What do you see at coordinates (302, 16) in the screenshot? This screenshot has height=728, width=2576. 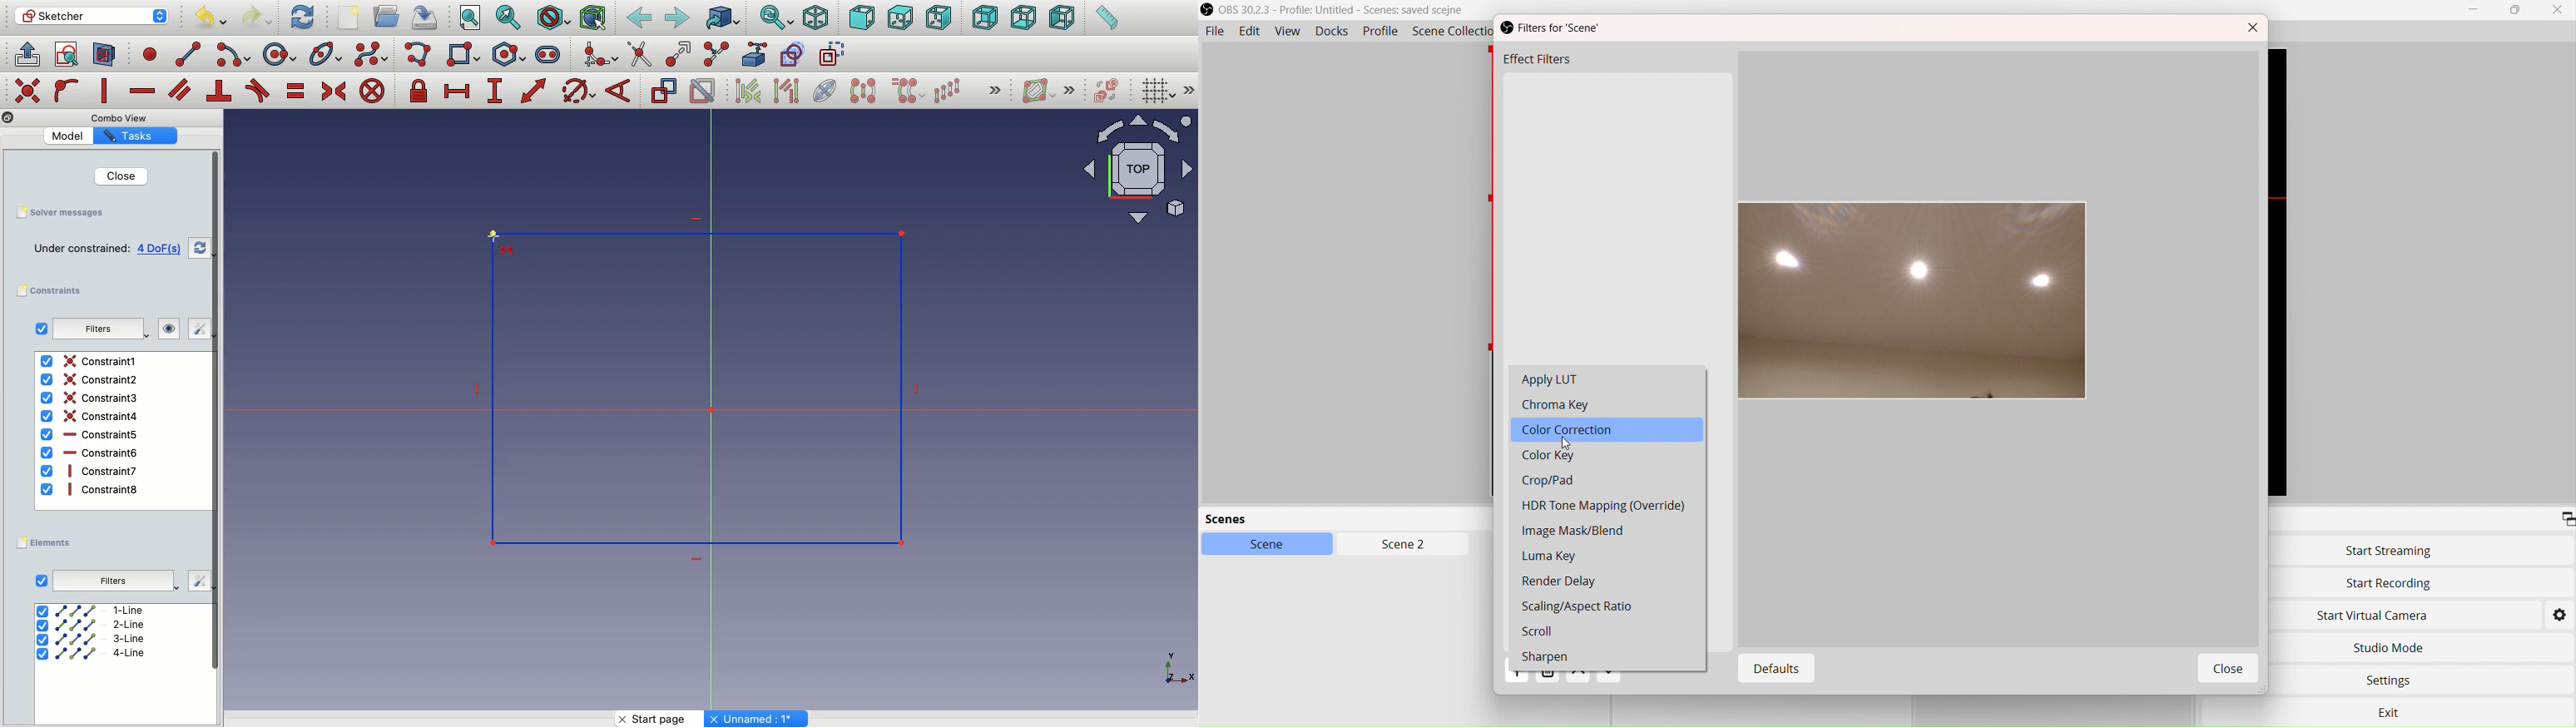 I see `Refresh` at bounding box center [302, 16].